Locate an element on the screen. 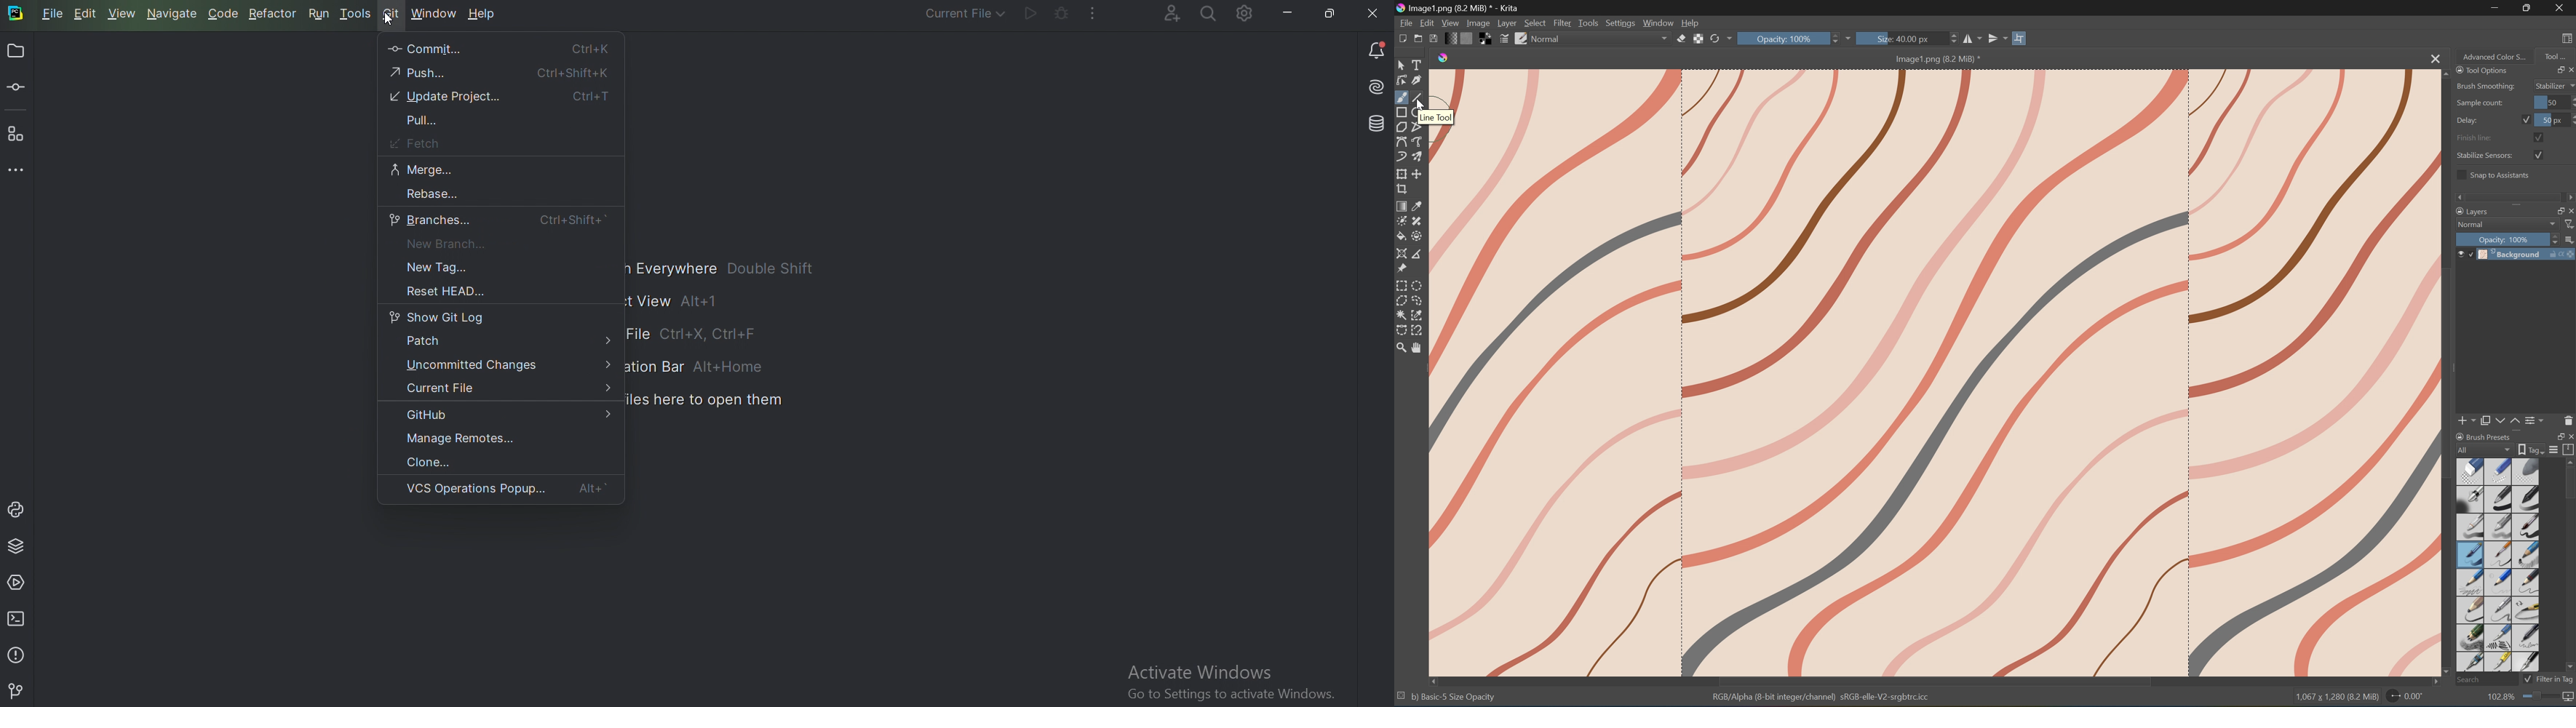 The height and width of the screenshot is (728, 2576). Freehand selection is located at coordinates (1419, 300).